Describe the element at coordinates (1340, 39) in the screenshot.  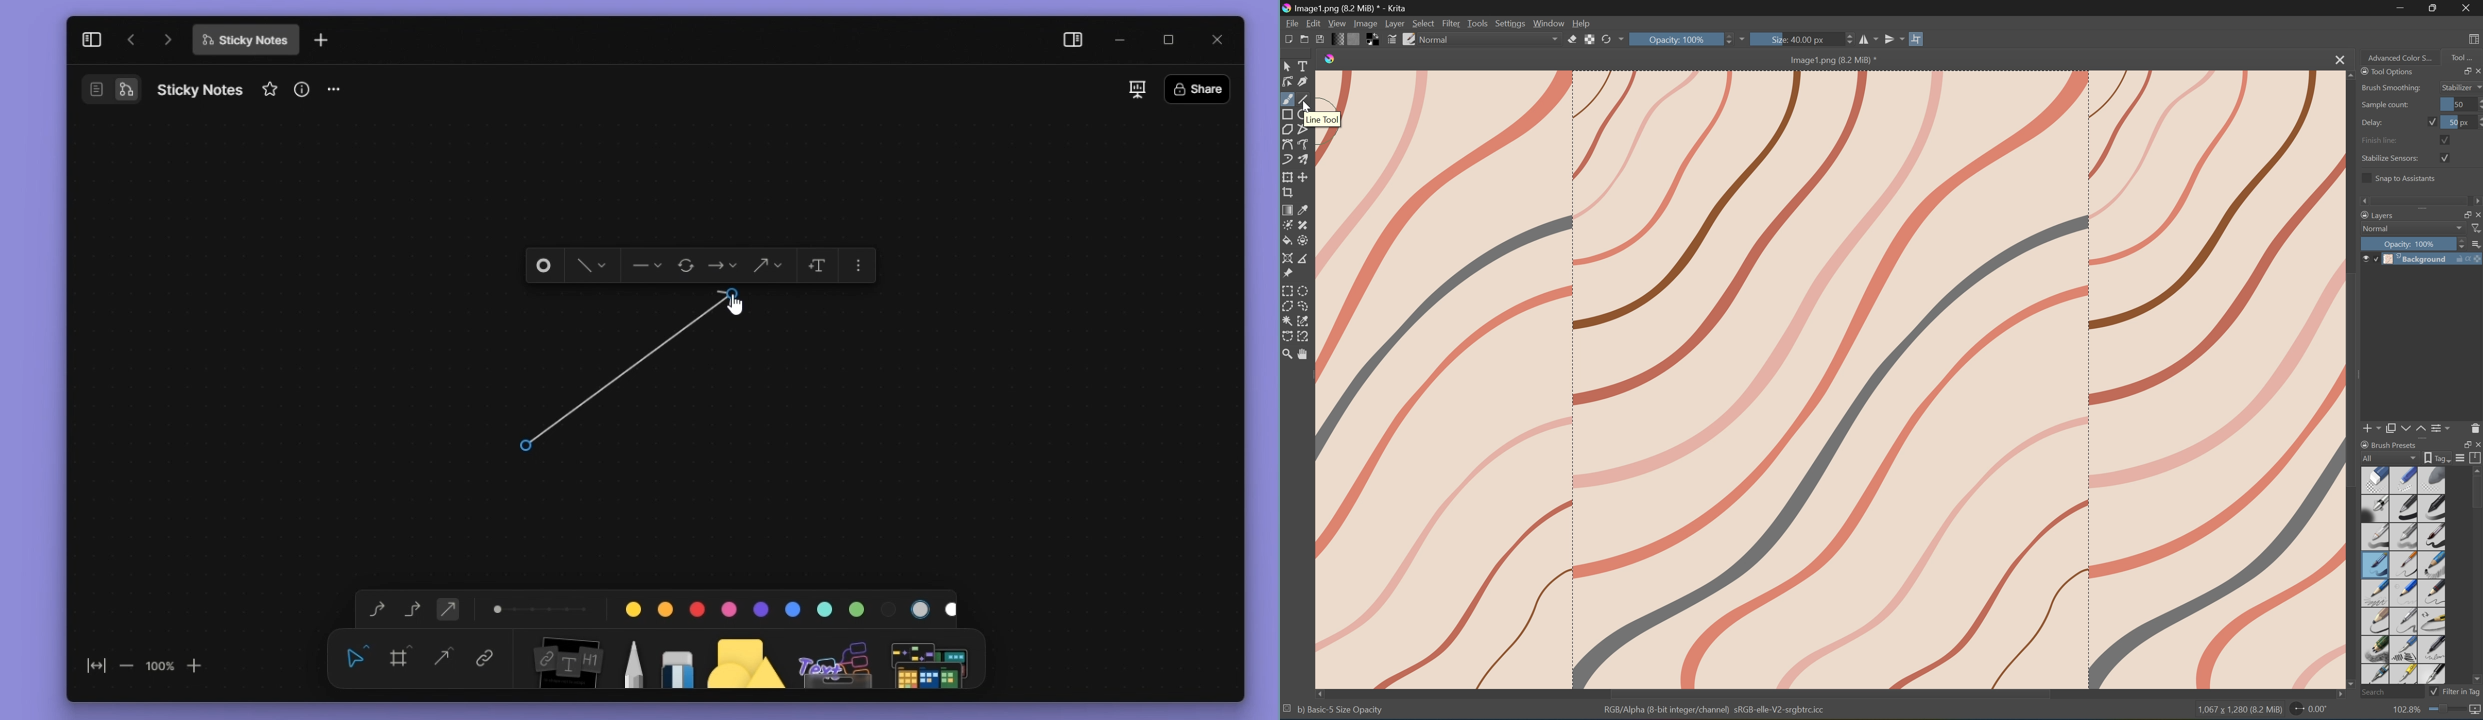
I see `Fill gradients` at that location.